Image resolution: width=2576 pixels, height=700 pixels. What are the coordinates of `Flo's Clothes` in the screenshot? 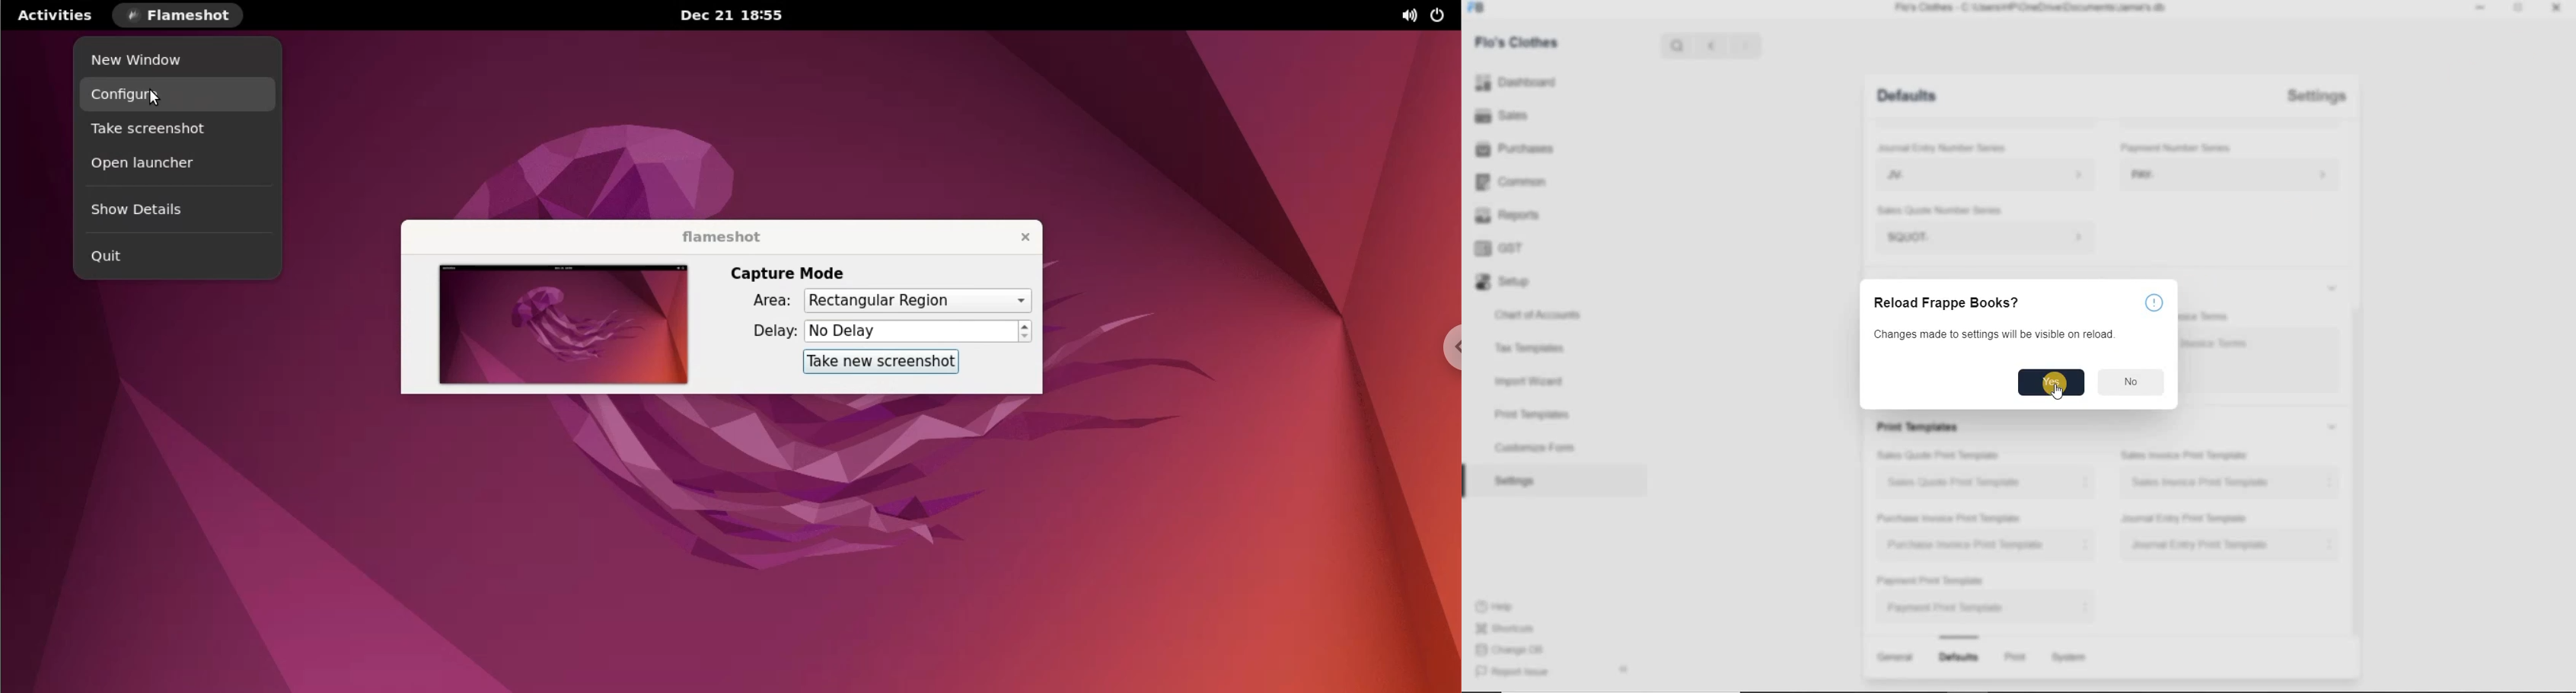 It's located at (1518, 41).